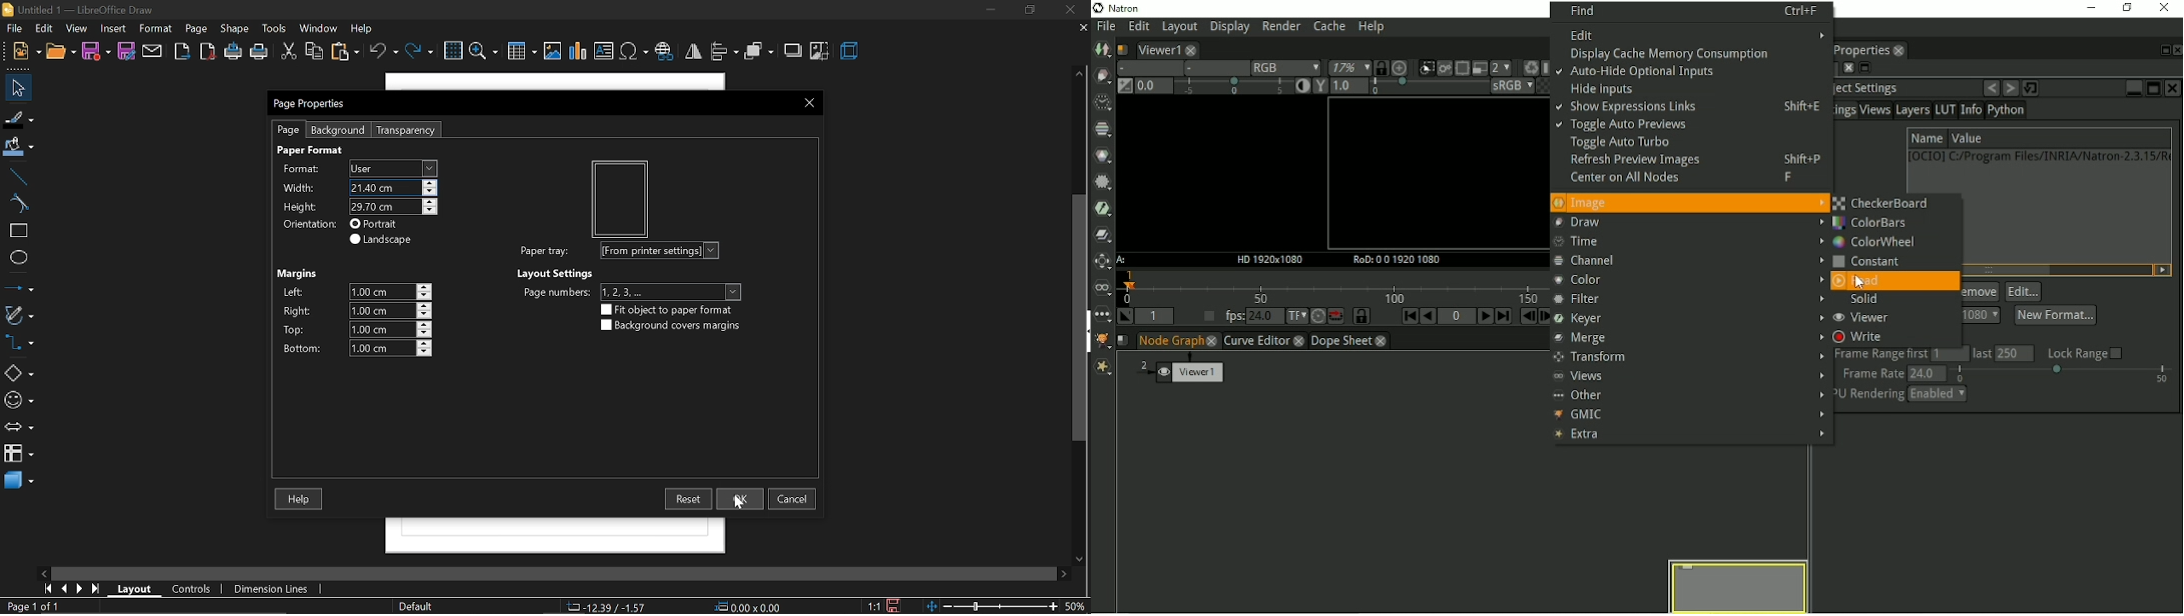  I want to click on curves and polygon, so click(20, 315).